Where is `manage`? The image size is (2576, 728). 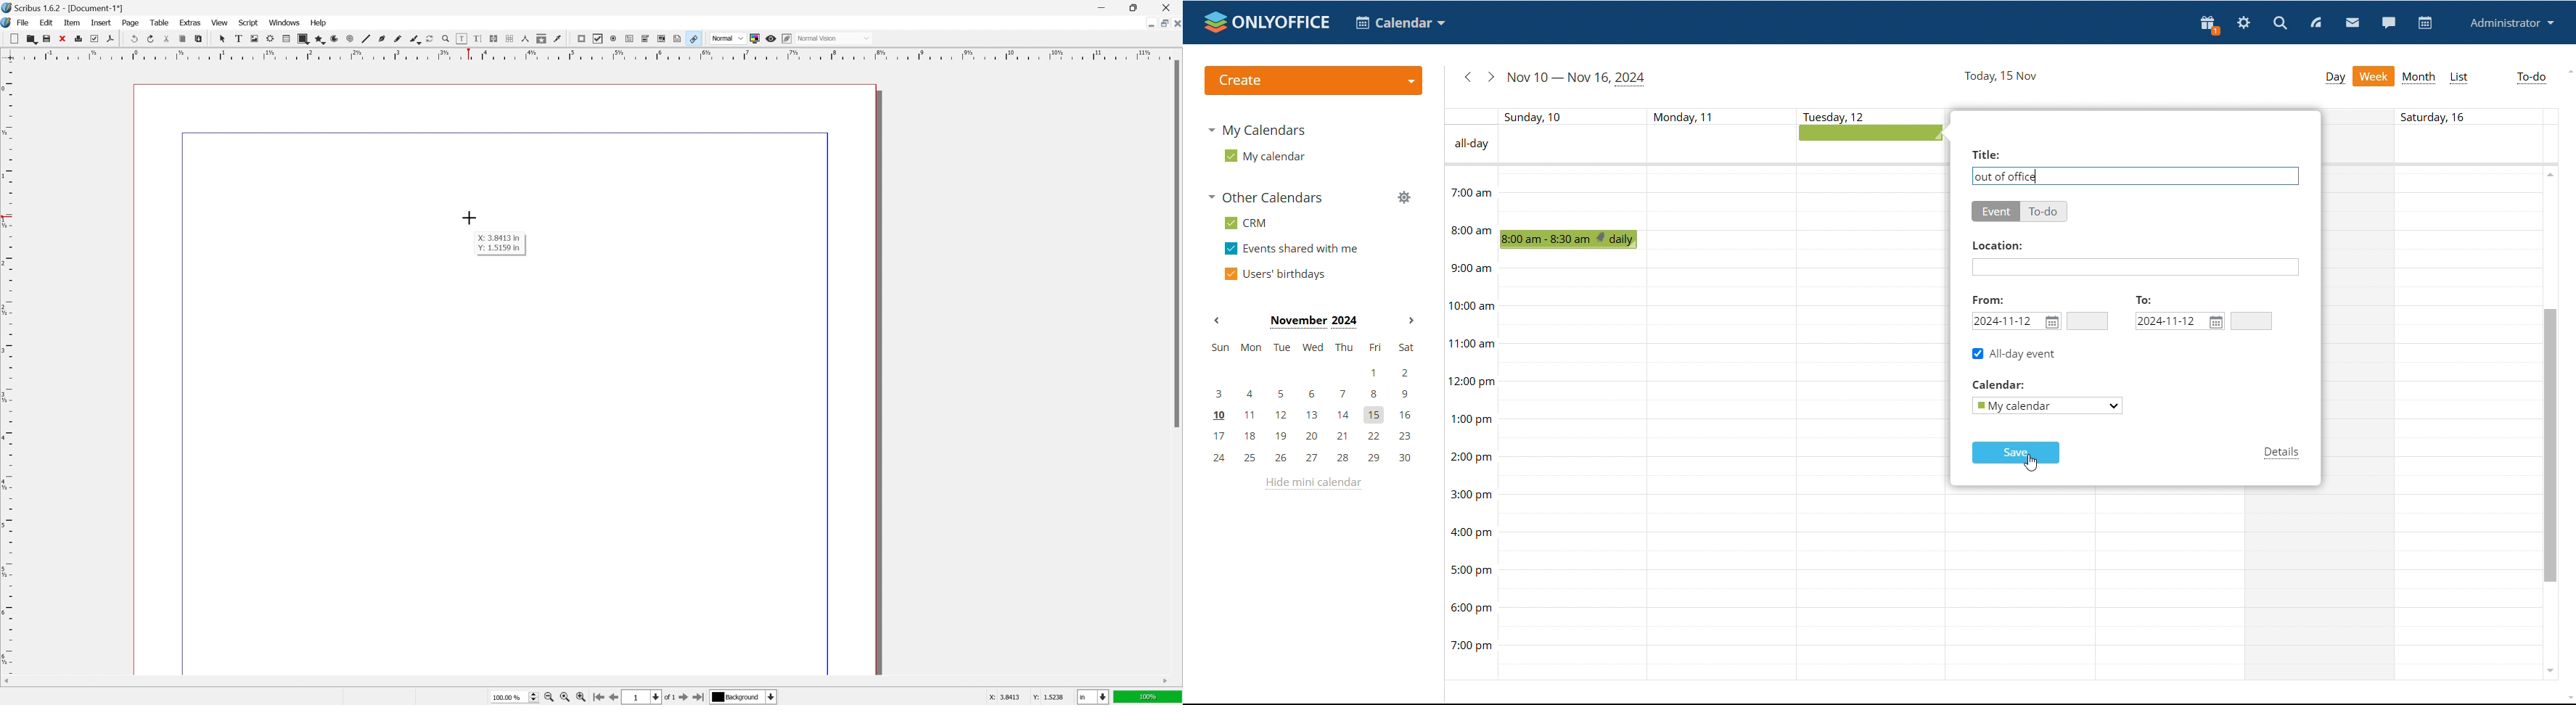 manage is located at coordinates (1404, 197).